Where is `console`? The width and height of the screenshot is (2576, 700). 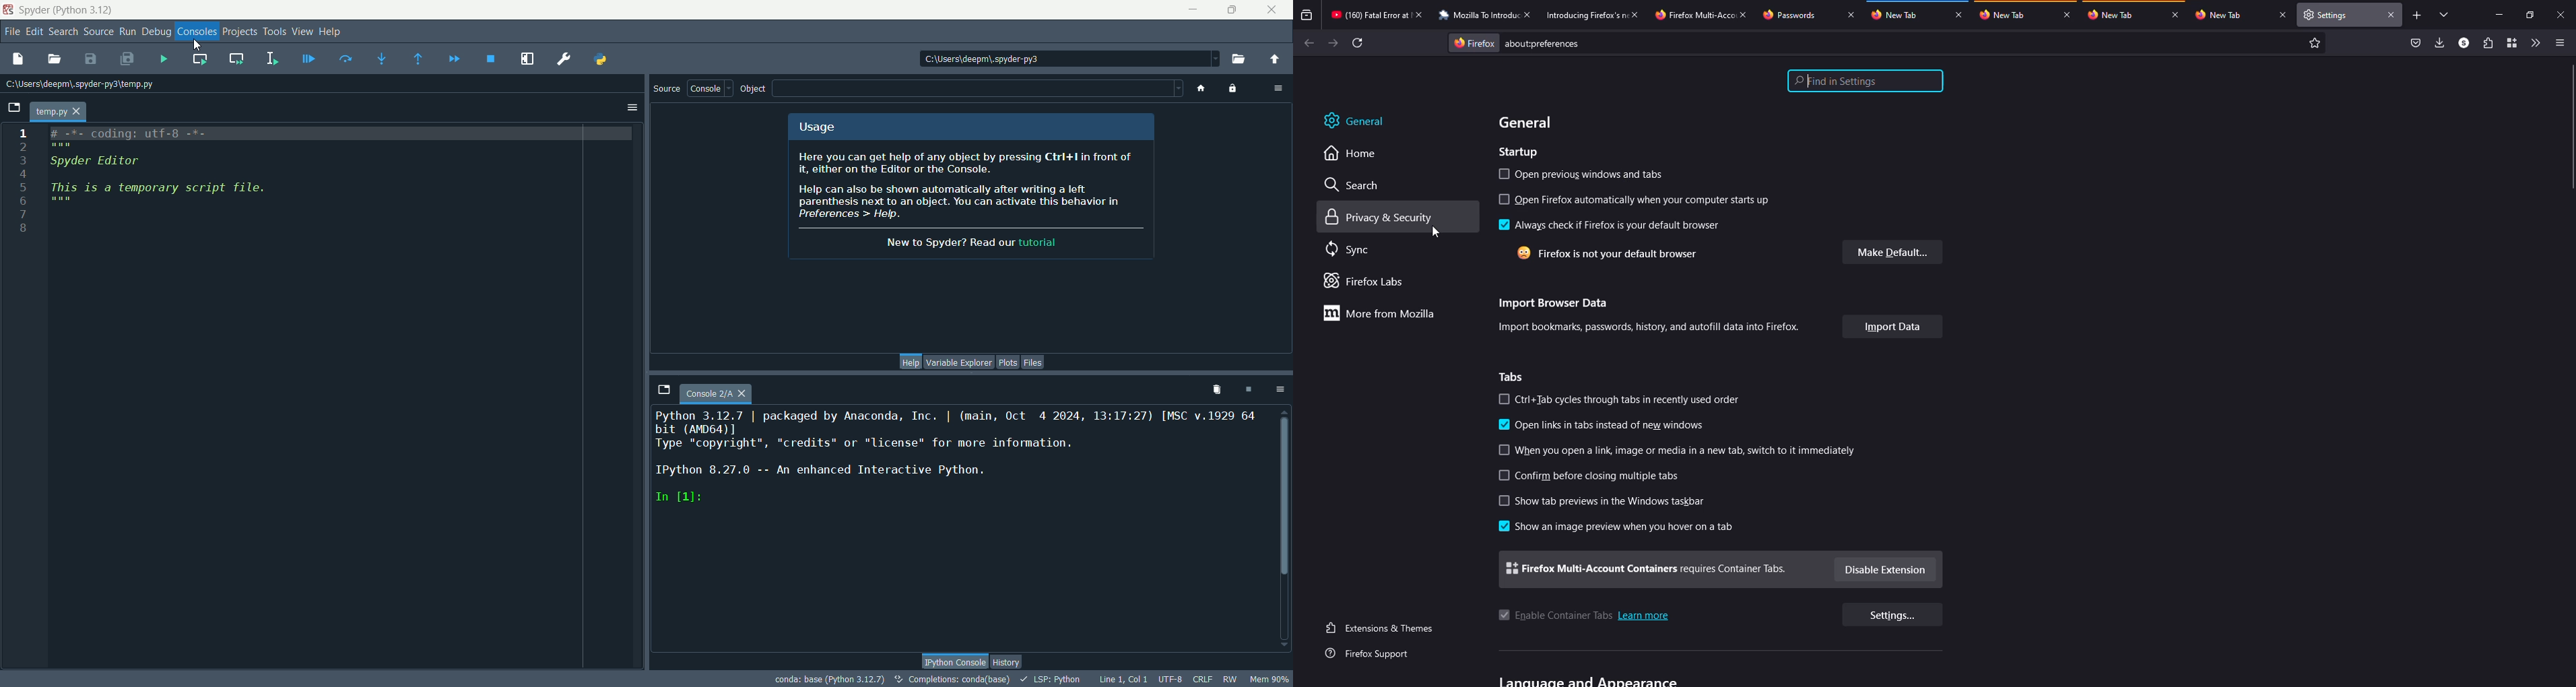 console is located at coordinates (710, 88).